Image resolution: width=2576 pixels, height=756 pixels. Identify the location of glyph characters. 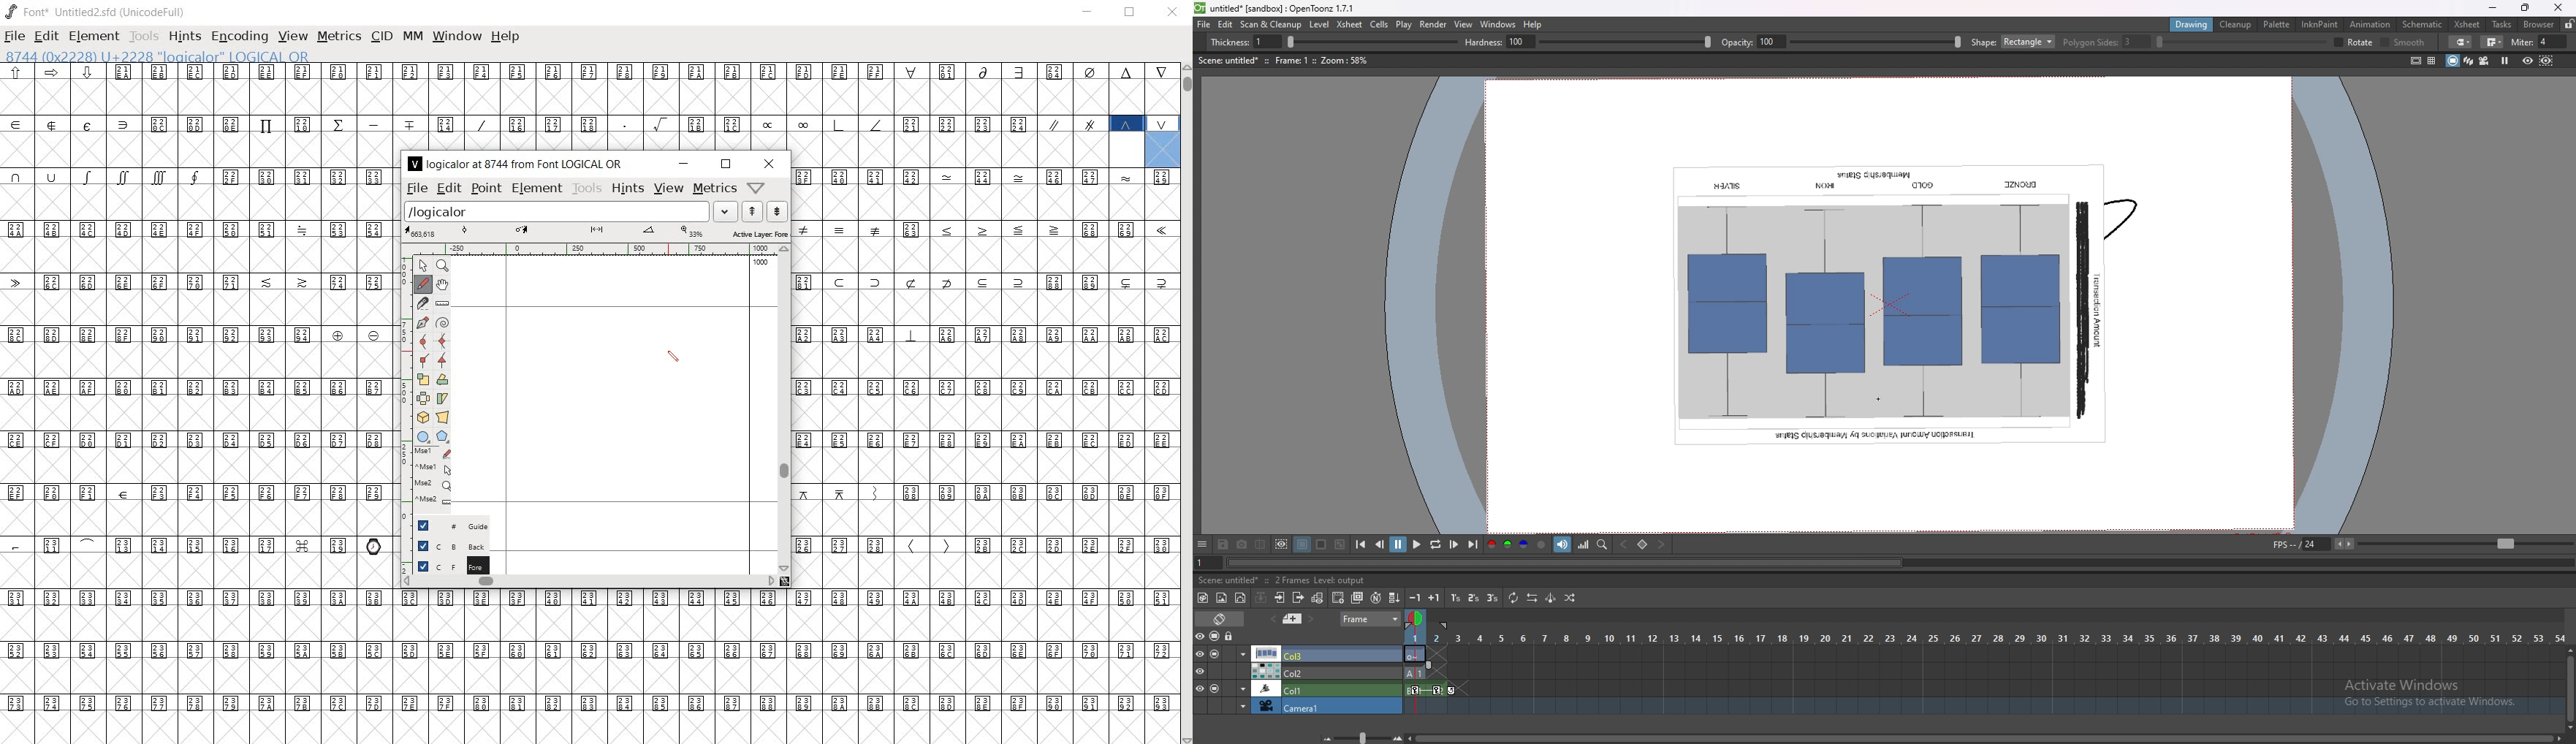
(986, 430).